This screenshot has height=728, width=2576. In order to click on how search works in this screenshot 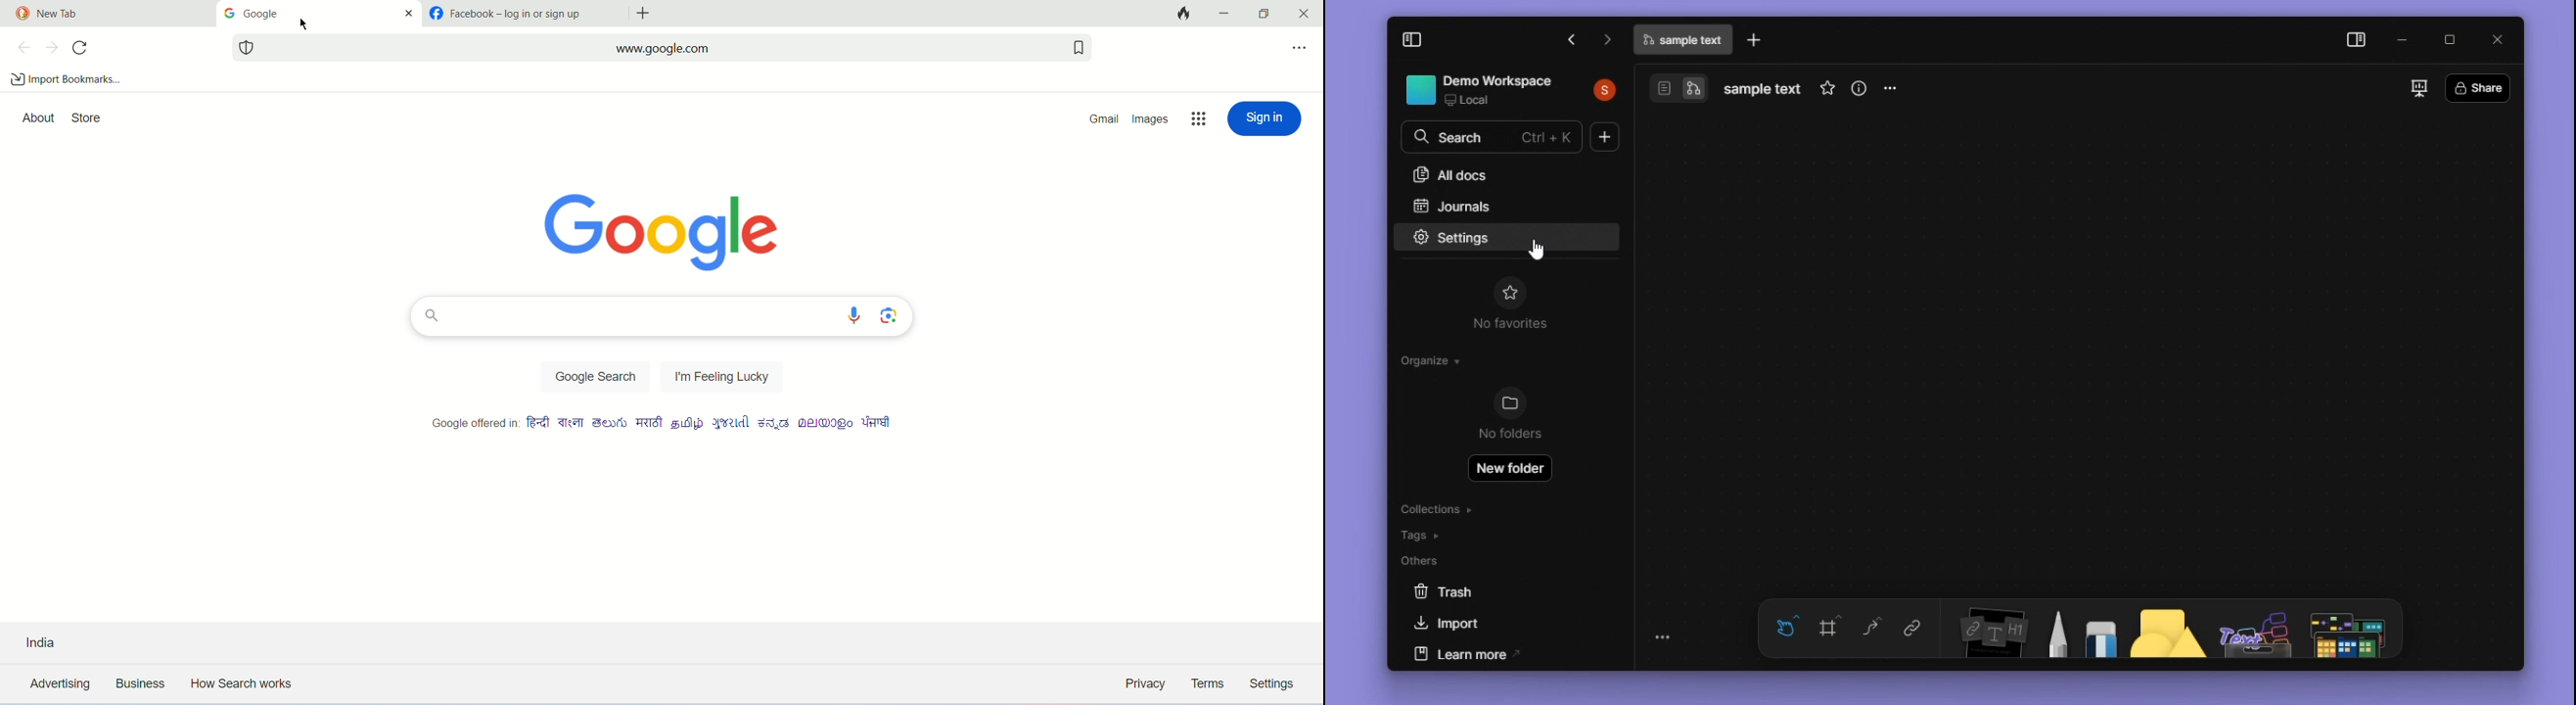, I will do `click(243, 685)`.